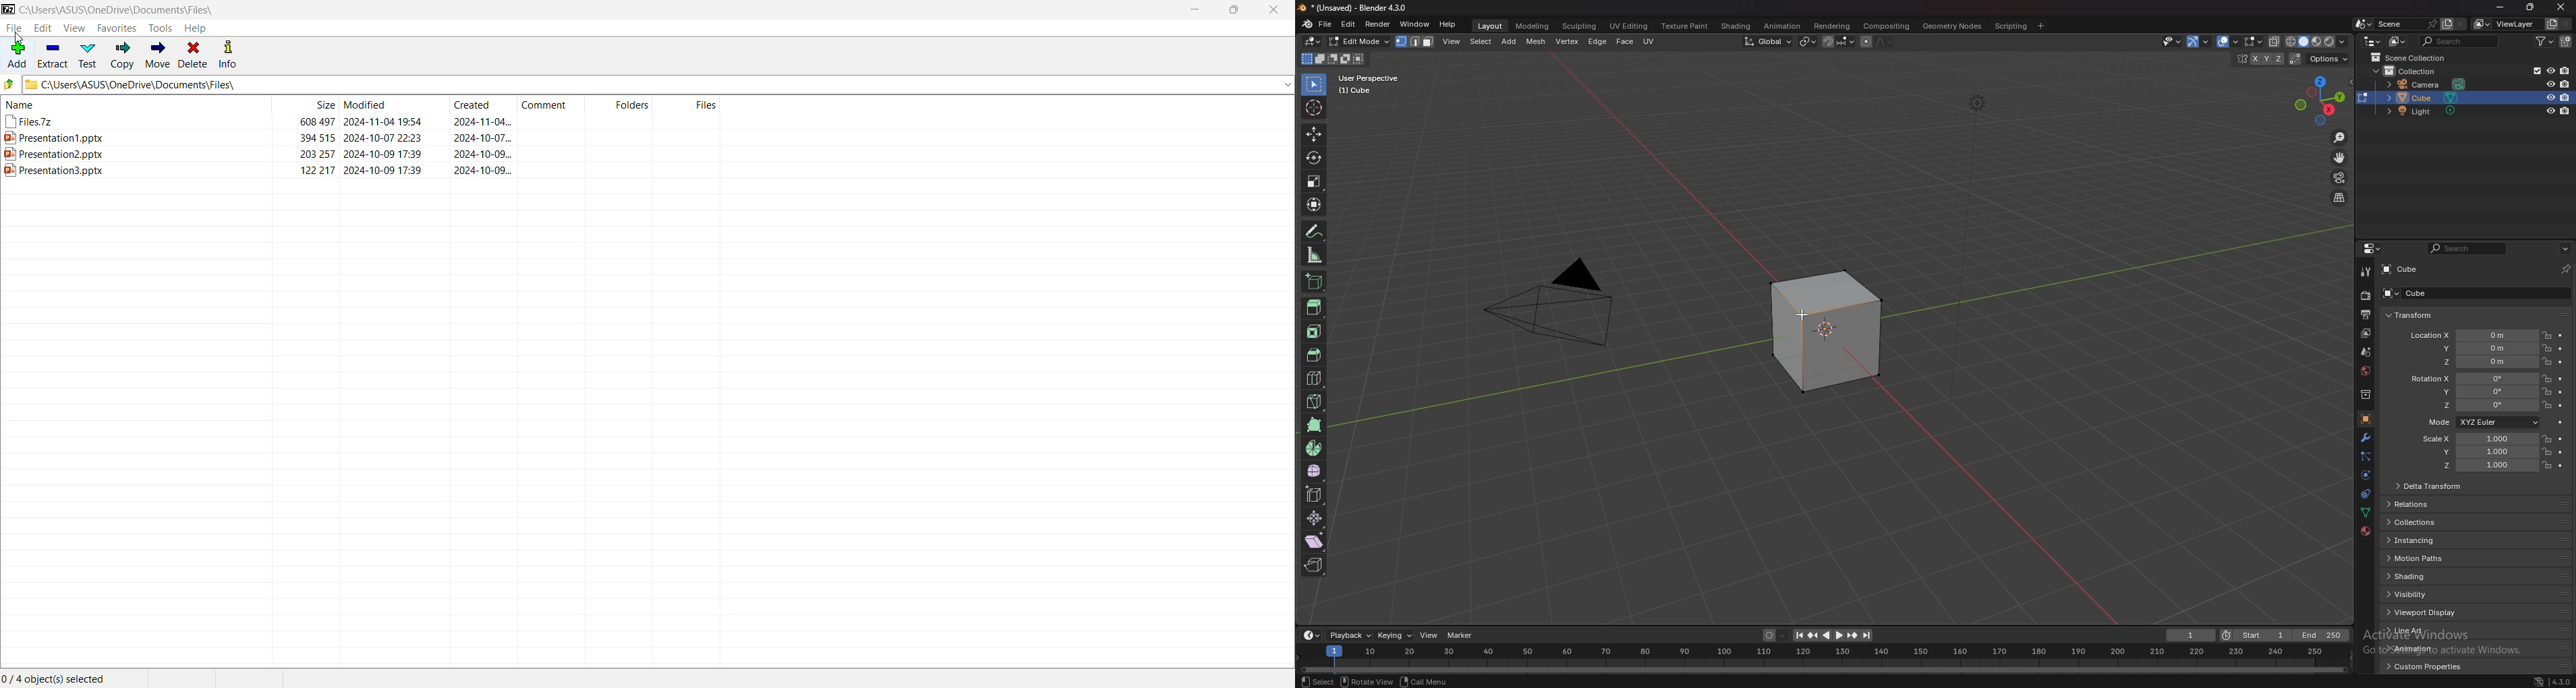 This screenshot has width=2576, height=700. Describe the element at coordinates (193, 55) in the screenshot. I see `Delete` at that location.